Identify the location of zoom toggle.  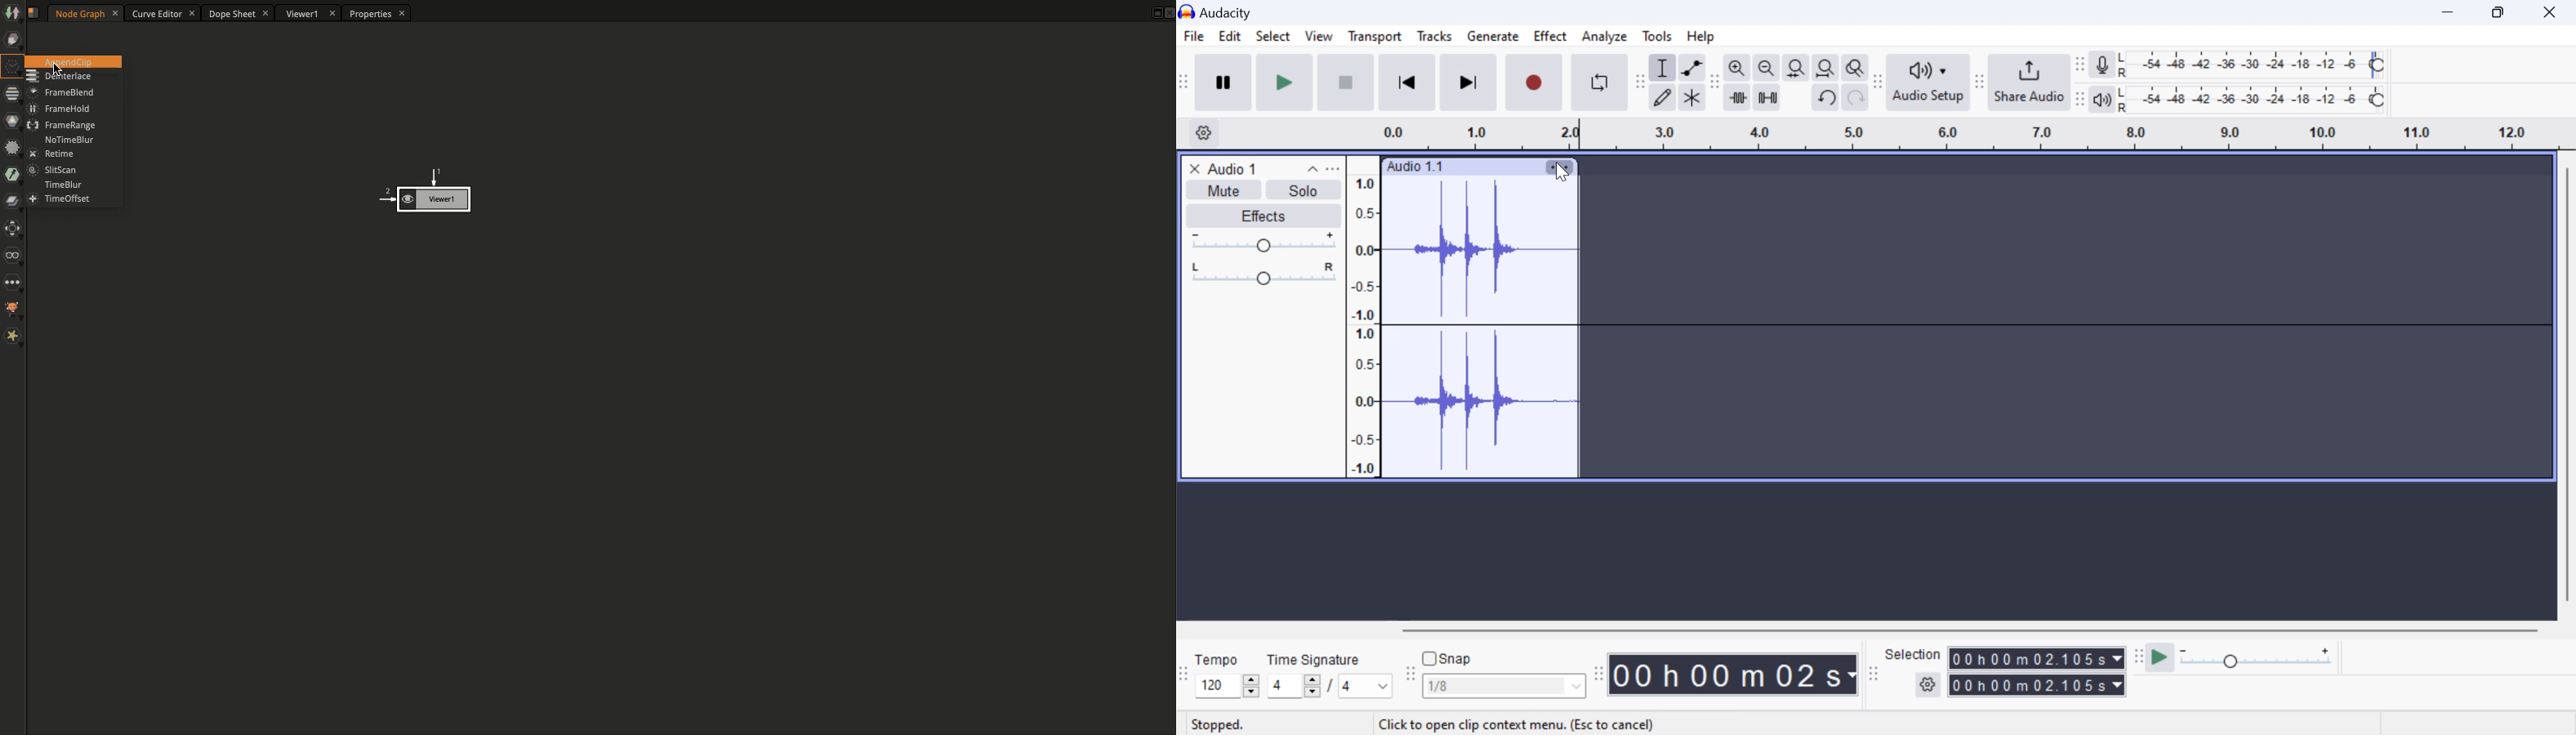
(1856, 69).